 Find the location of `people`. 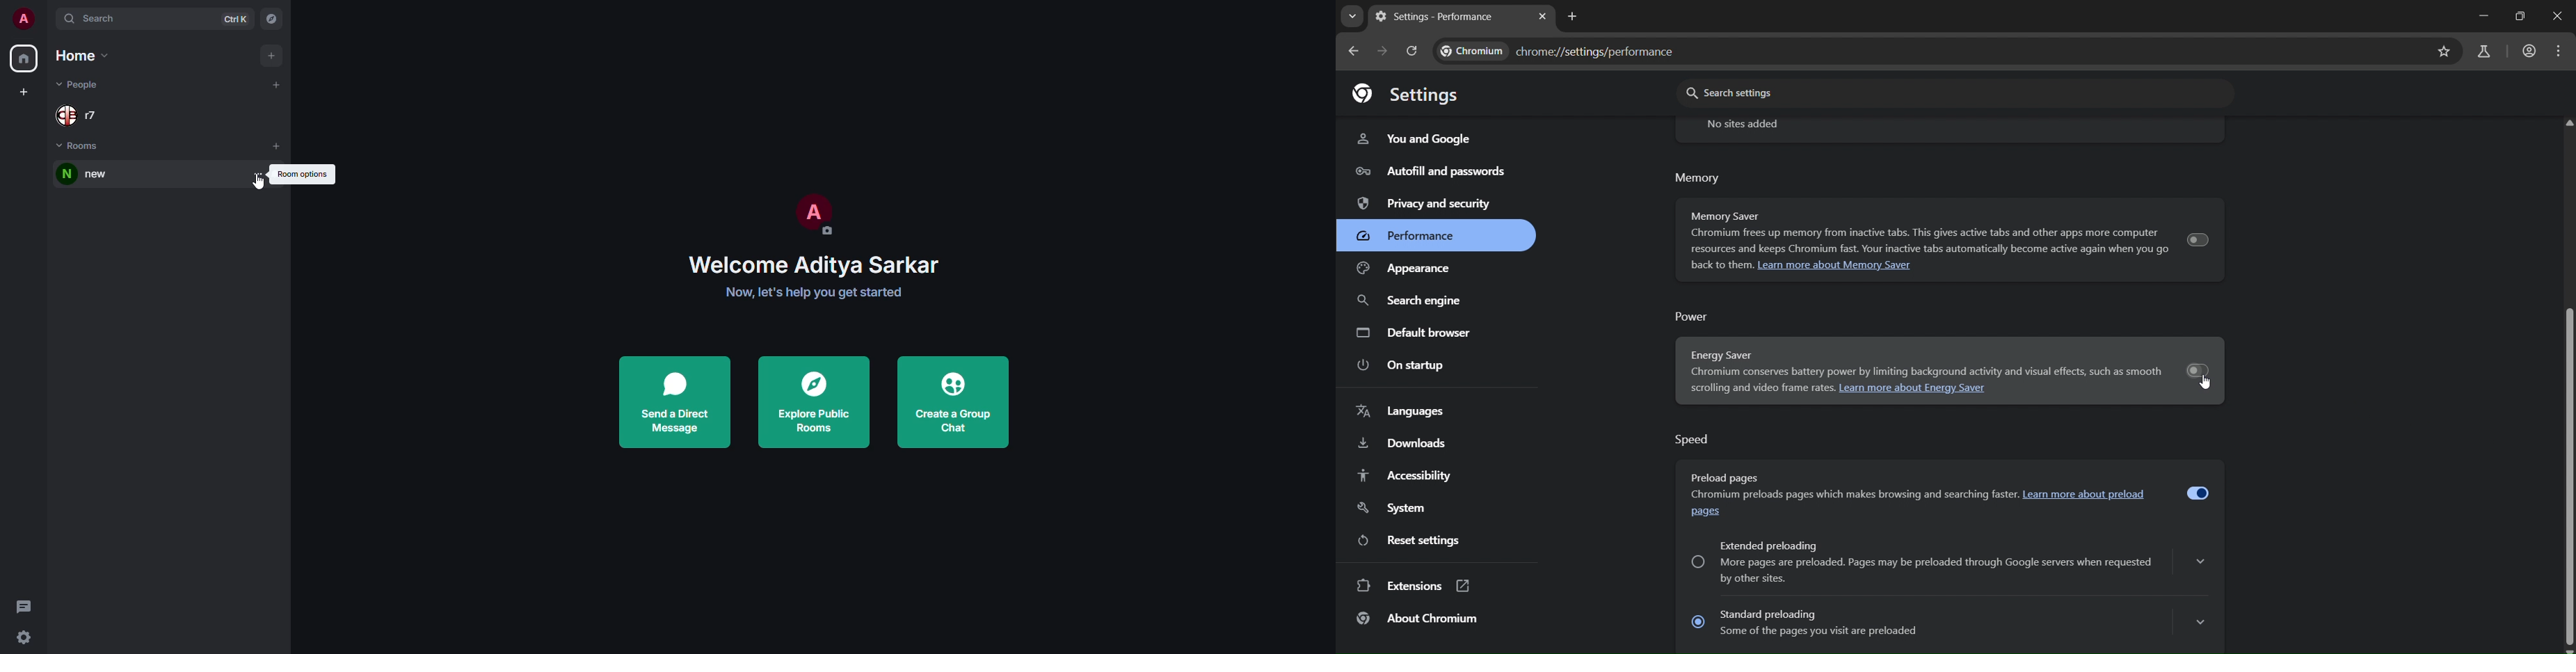

people is located at coordinates (78, 85).